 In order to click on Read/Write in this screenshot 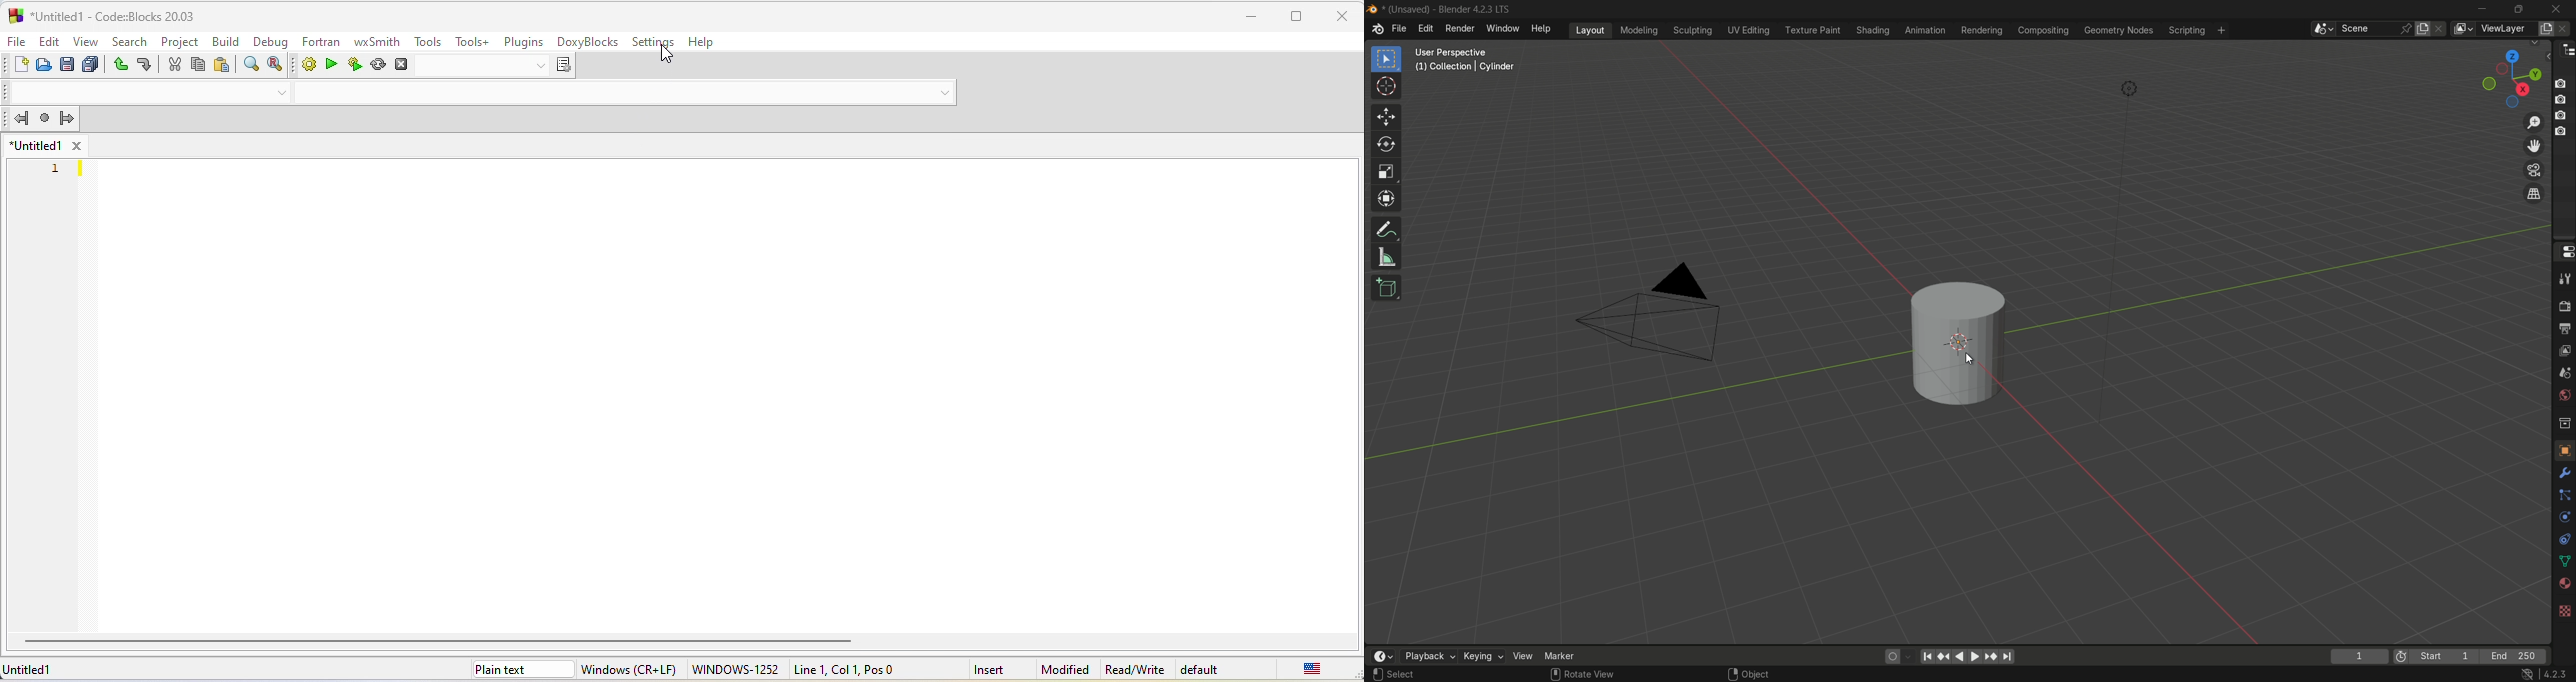, I will do `click(1134, 669)`.